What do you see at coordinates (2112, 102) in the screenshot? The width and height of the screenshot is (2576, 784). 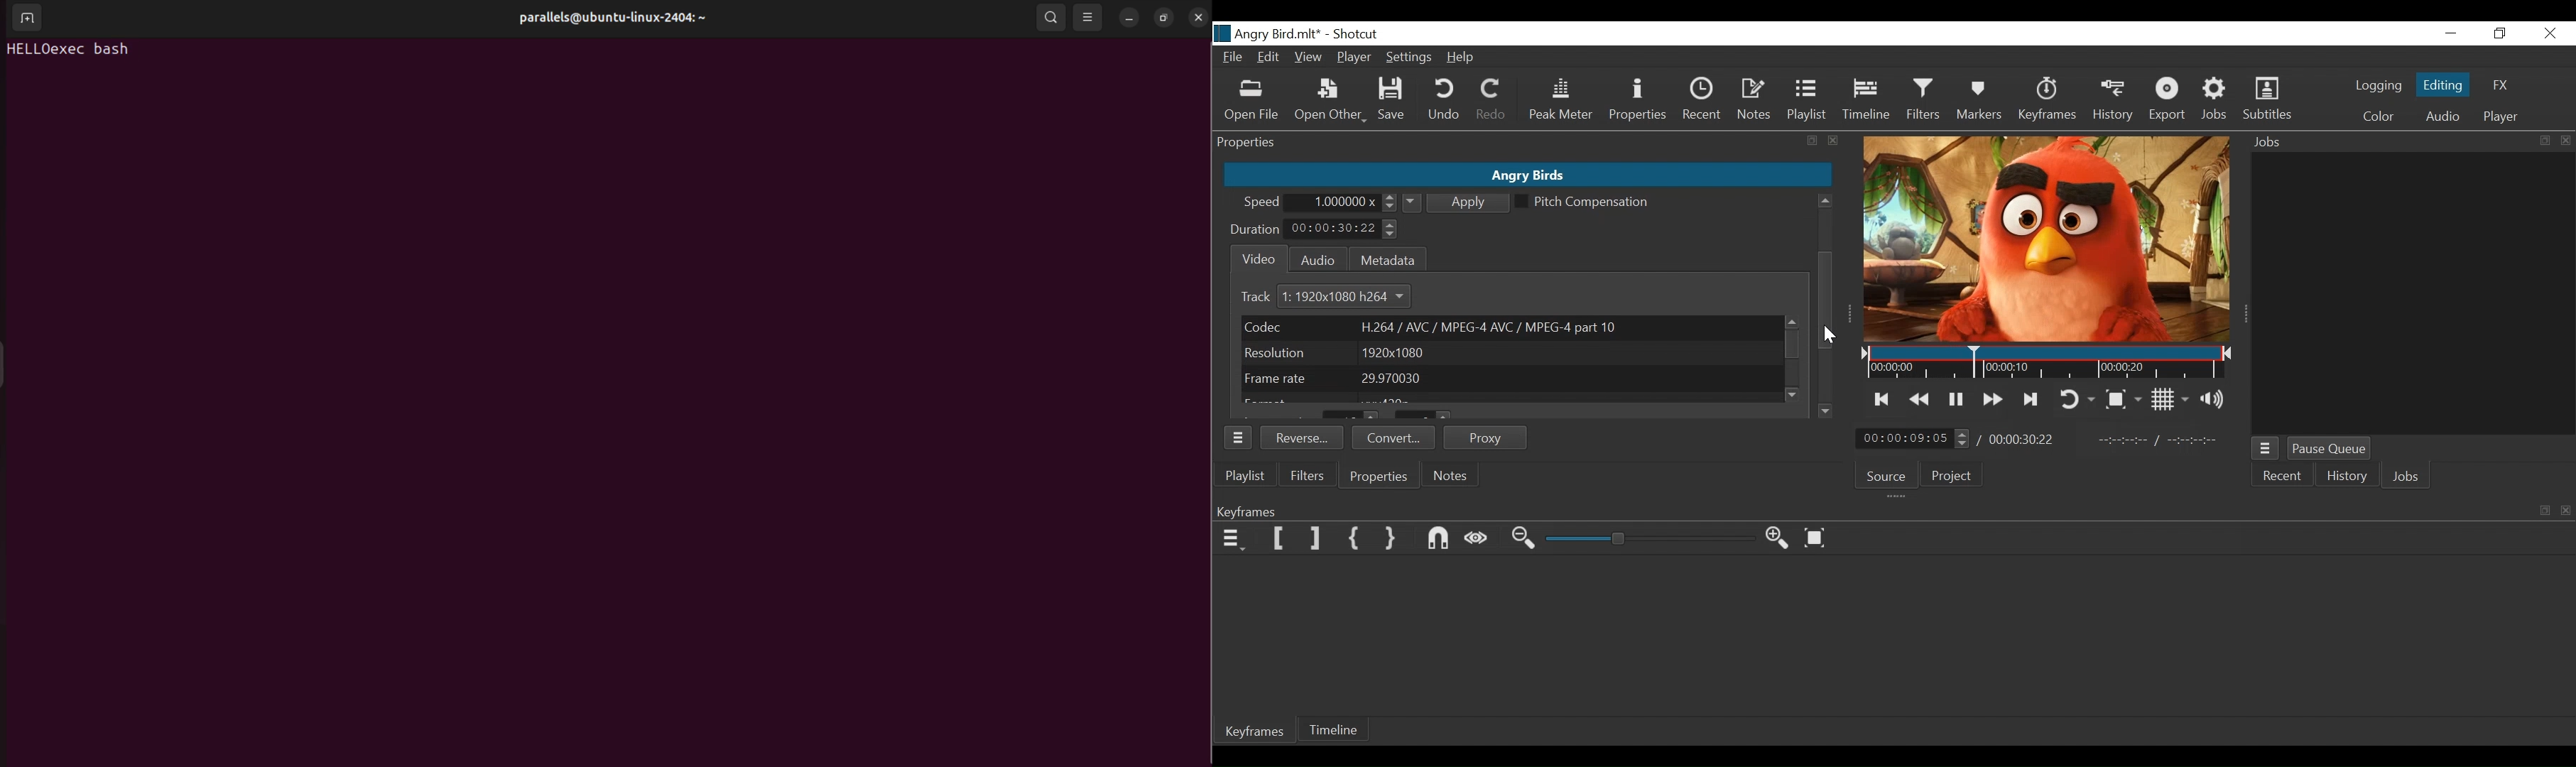 I see `History` at bounding box center [2112, 102].